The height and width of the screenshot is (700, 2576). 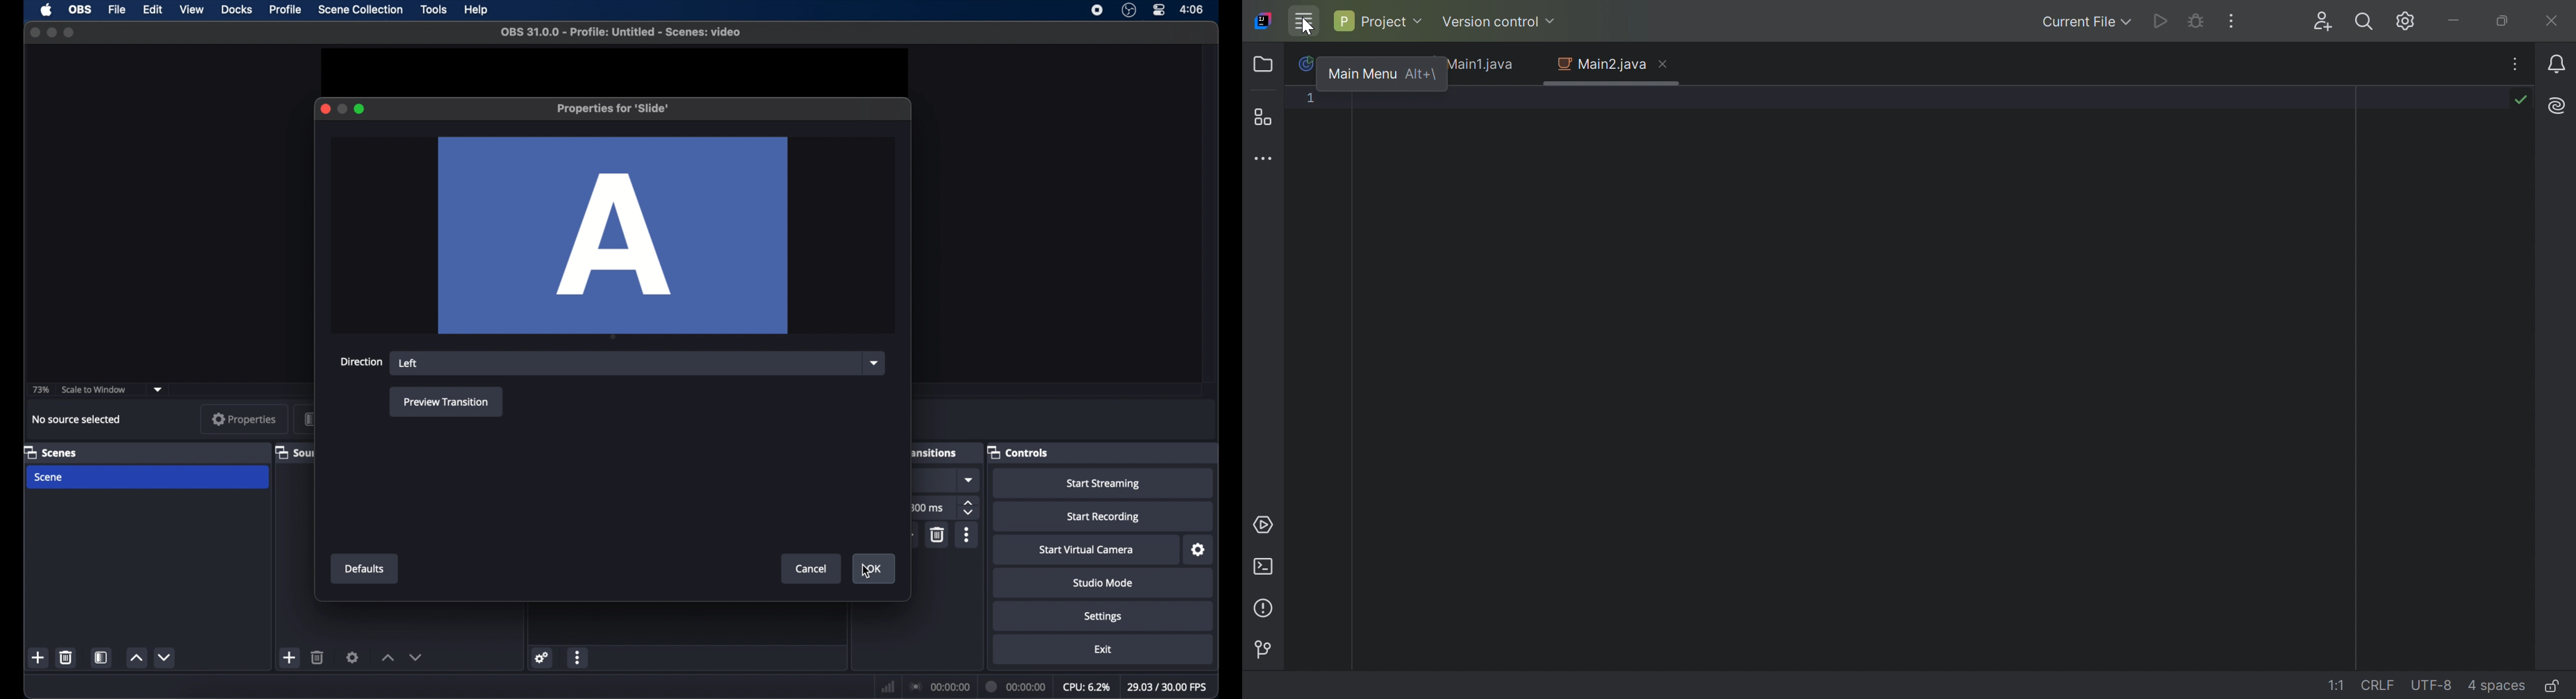 What do you see at coordinates (237, 10) in the screenshot?
I see `docks` at bounding box center [237, 10].